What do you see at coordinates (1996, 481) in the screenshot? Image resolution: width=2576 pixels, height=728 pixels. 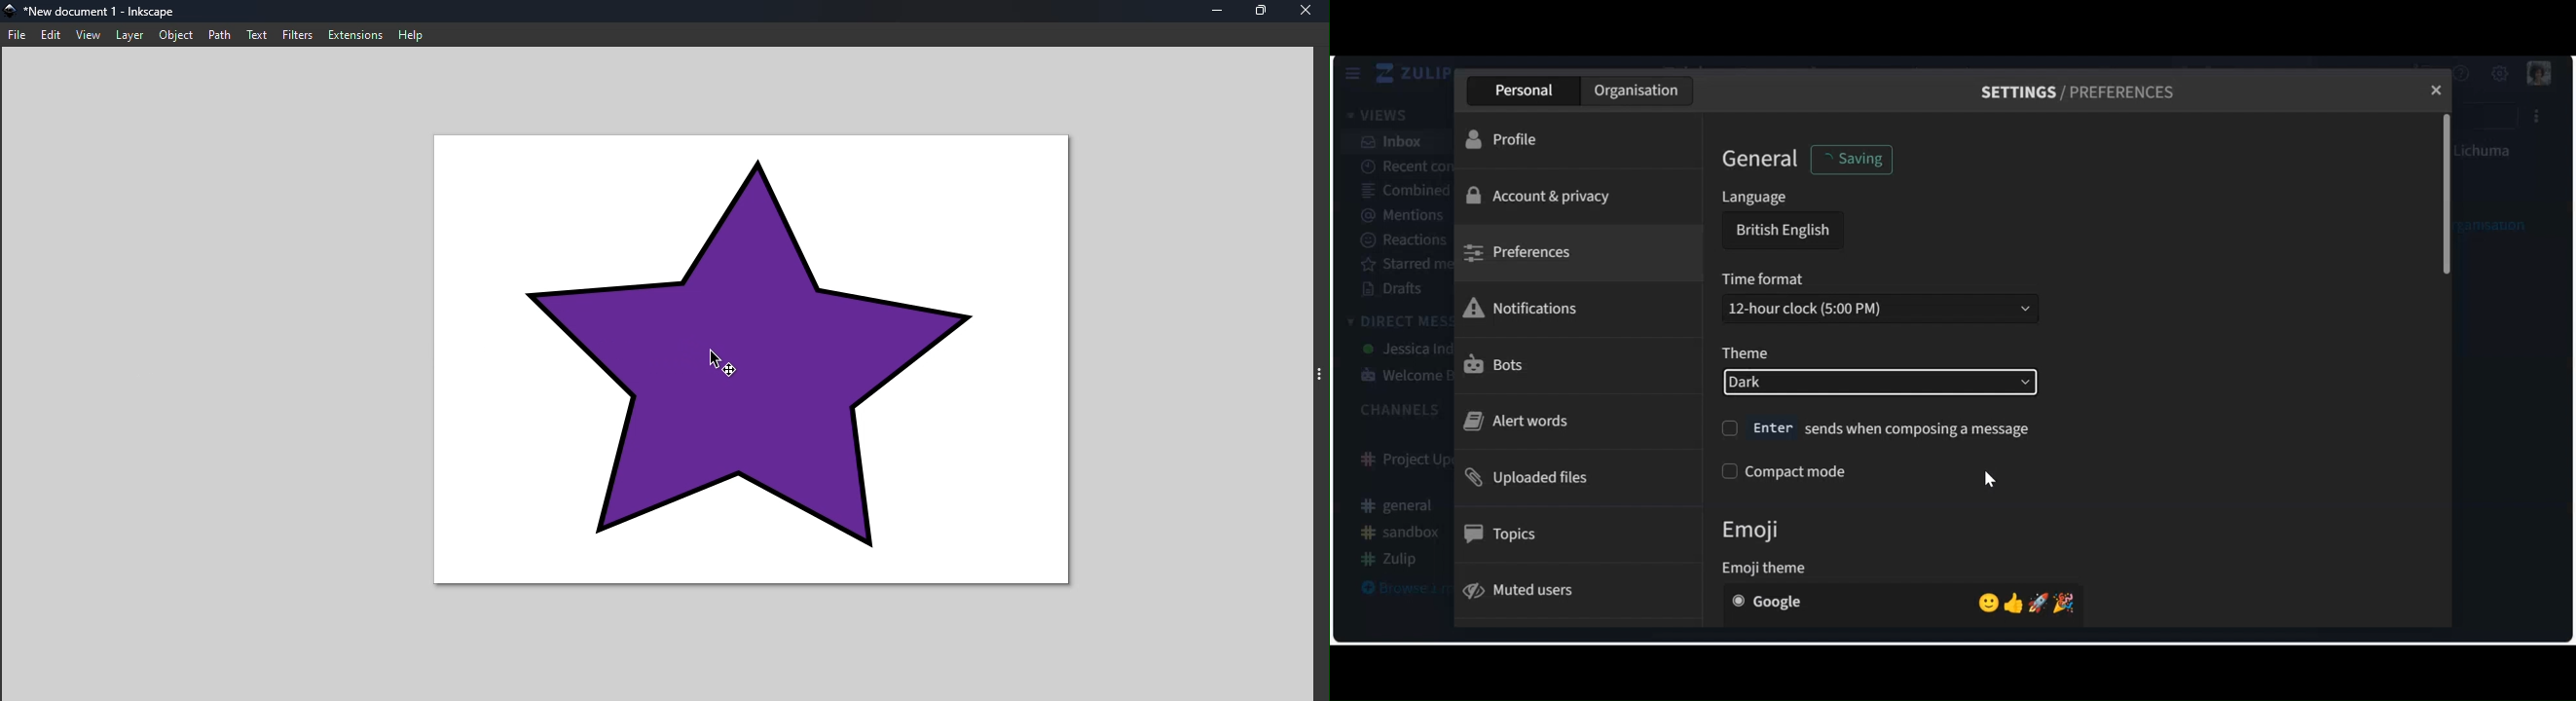 I see `cursor` at bounding box center [1996, 481].